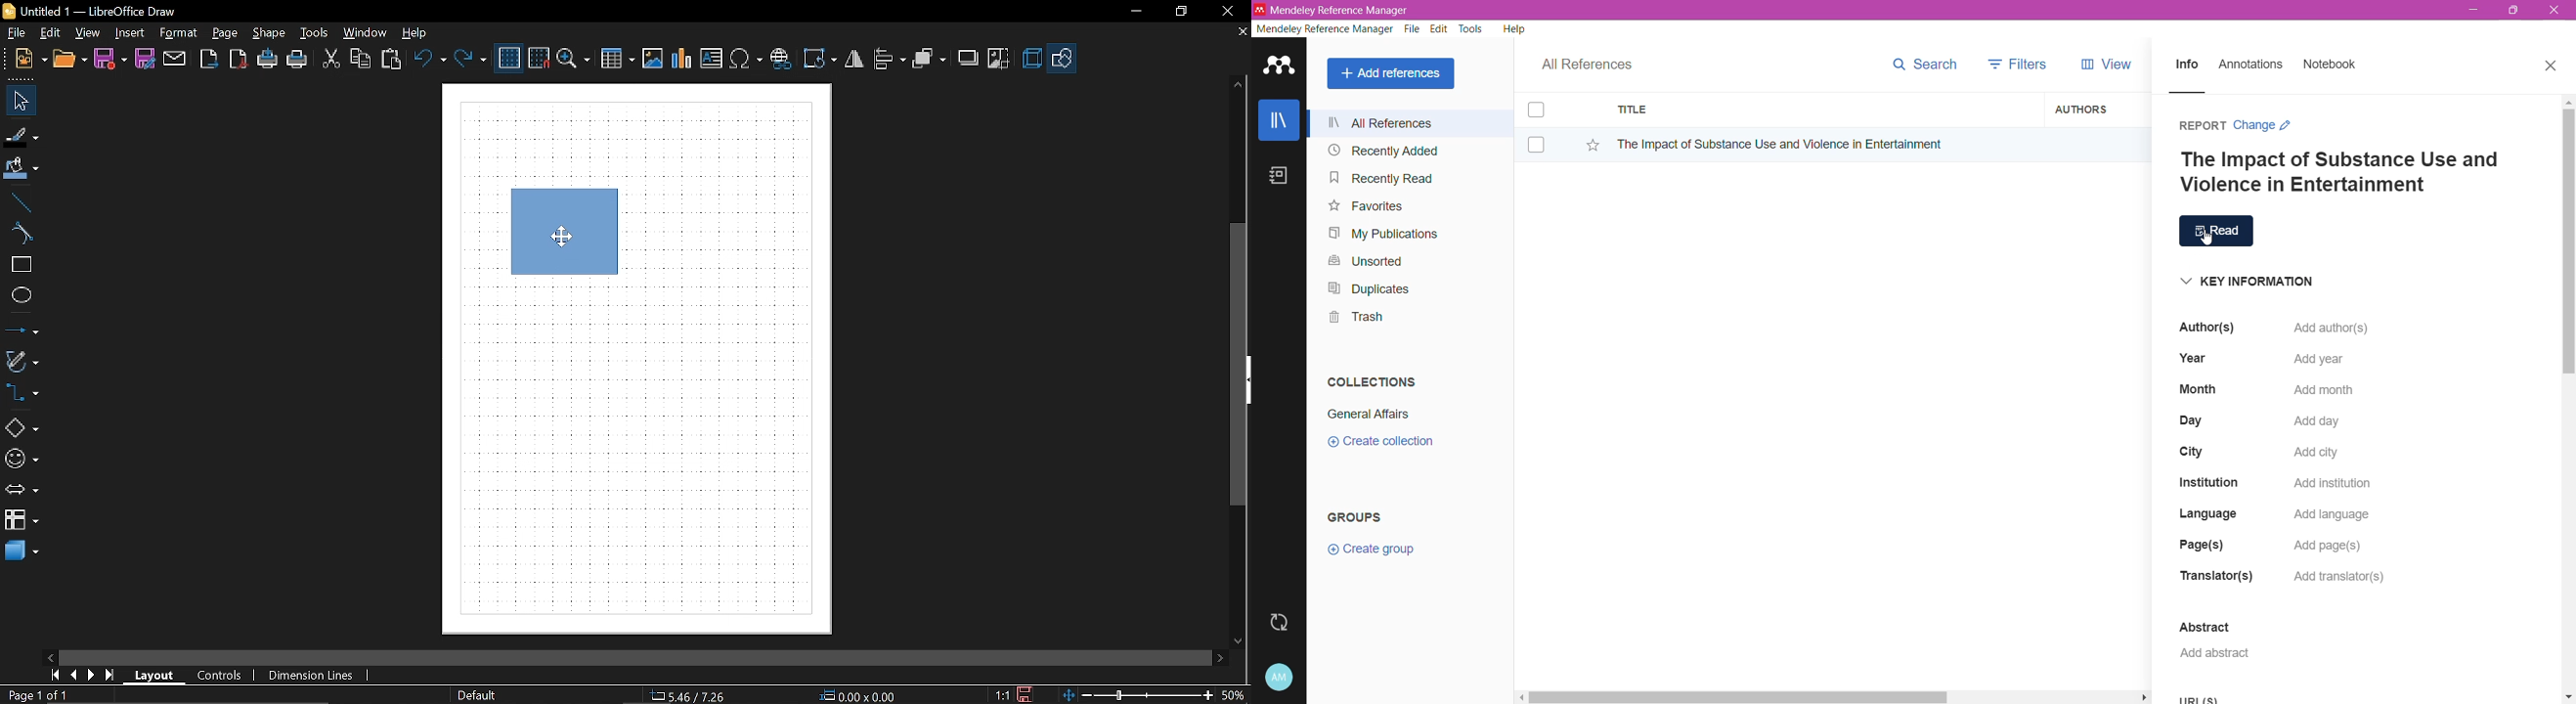 The image size is (2576, 728). Describe the element at coordinates (1440, 28) in the screenshot. I see `Edit` at that location.